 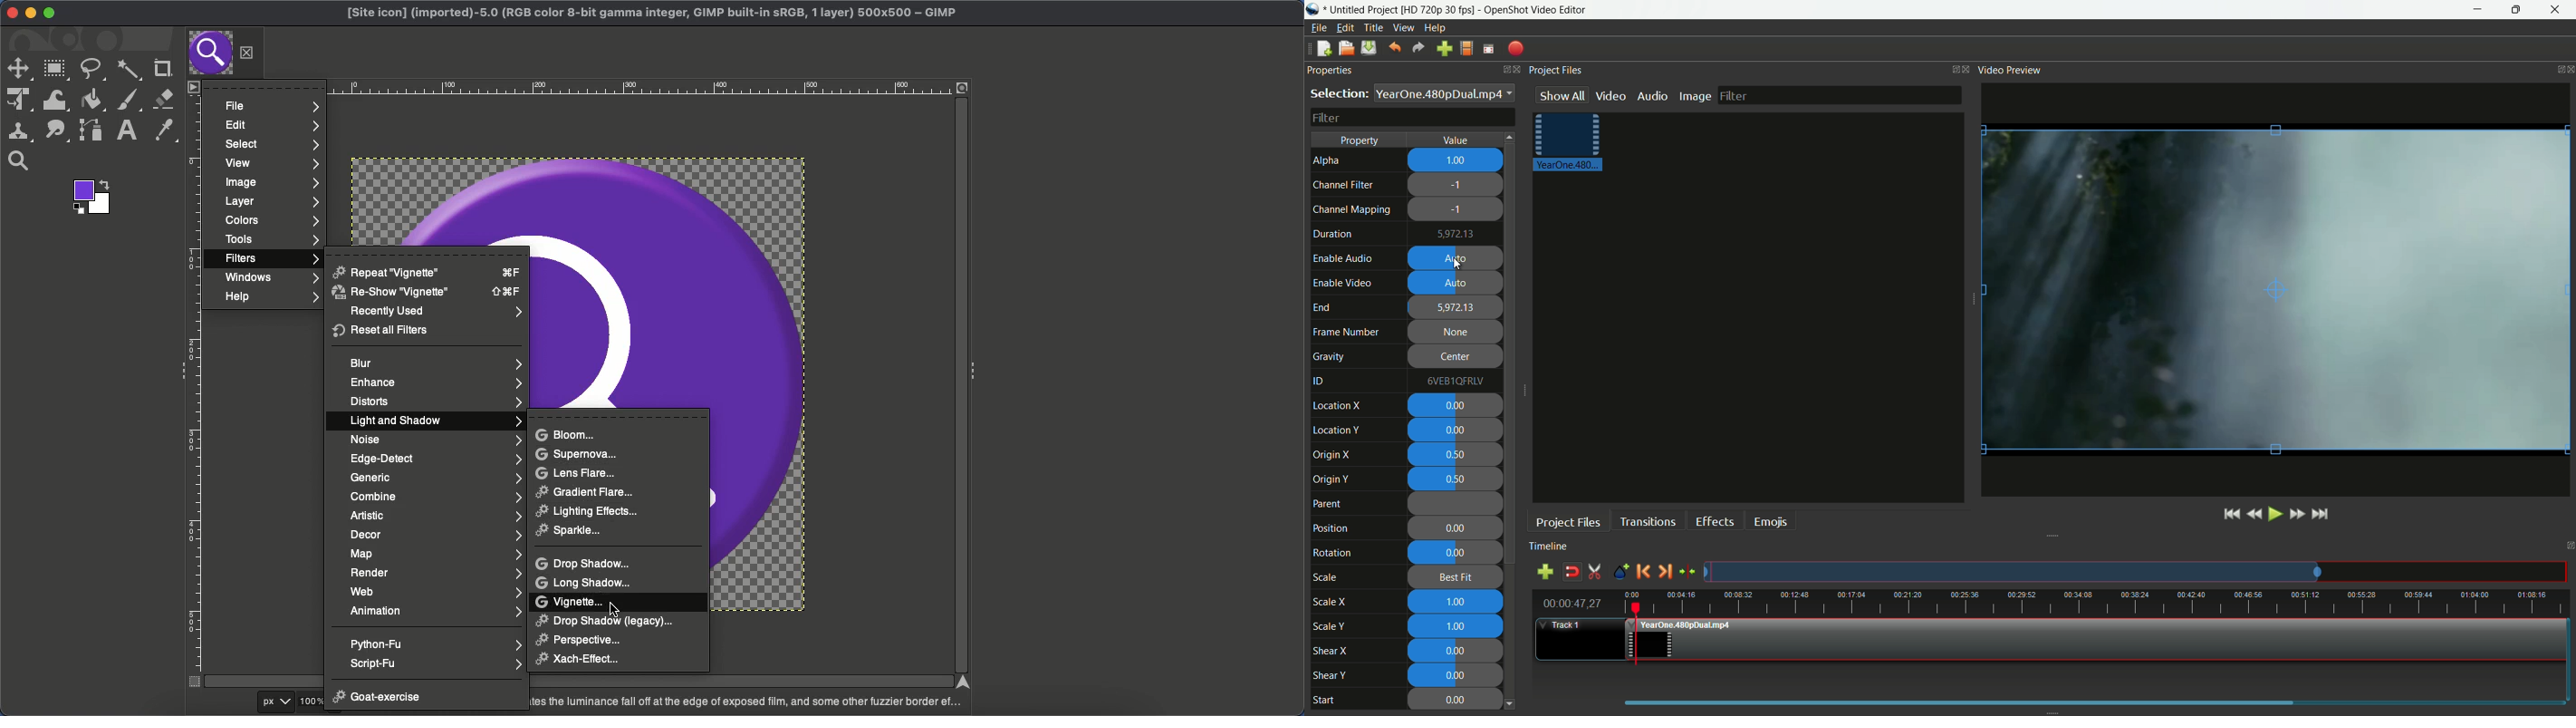 What do you see at coordinates (17, 101) in the screenshot?
I see `Unified transformation` at bounding box center [17, 101].